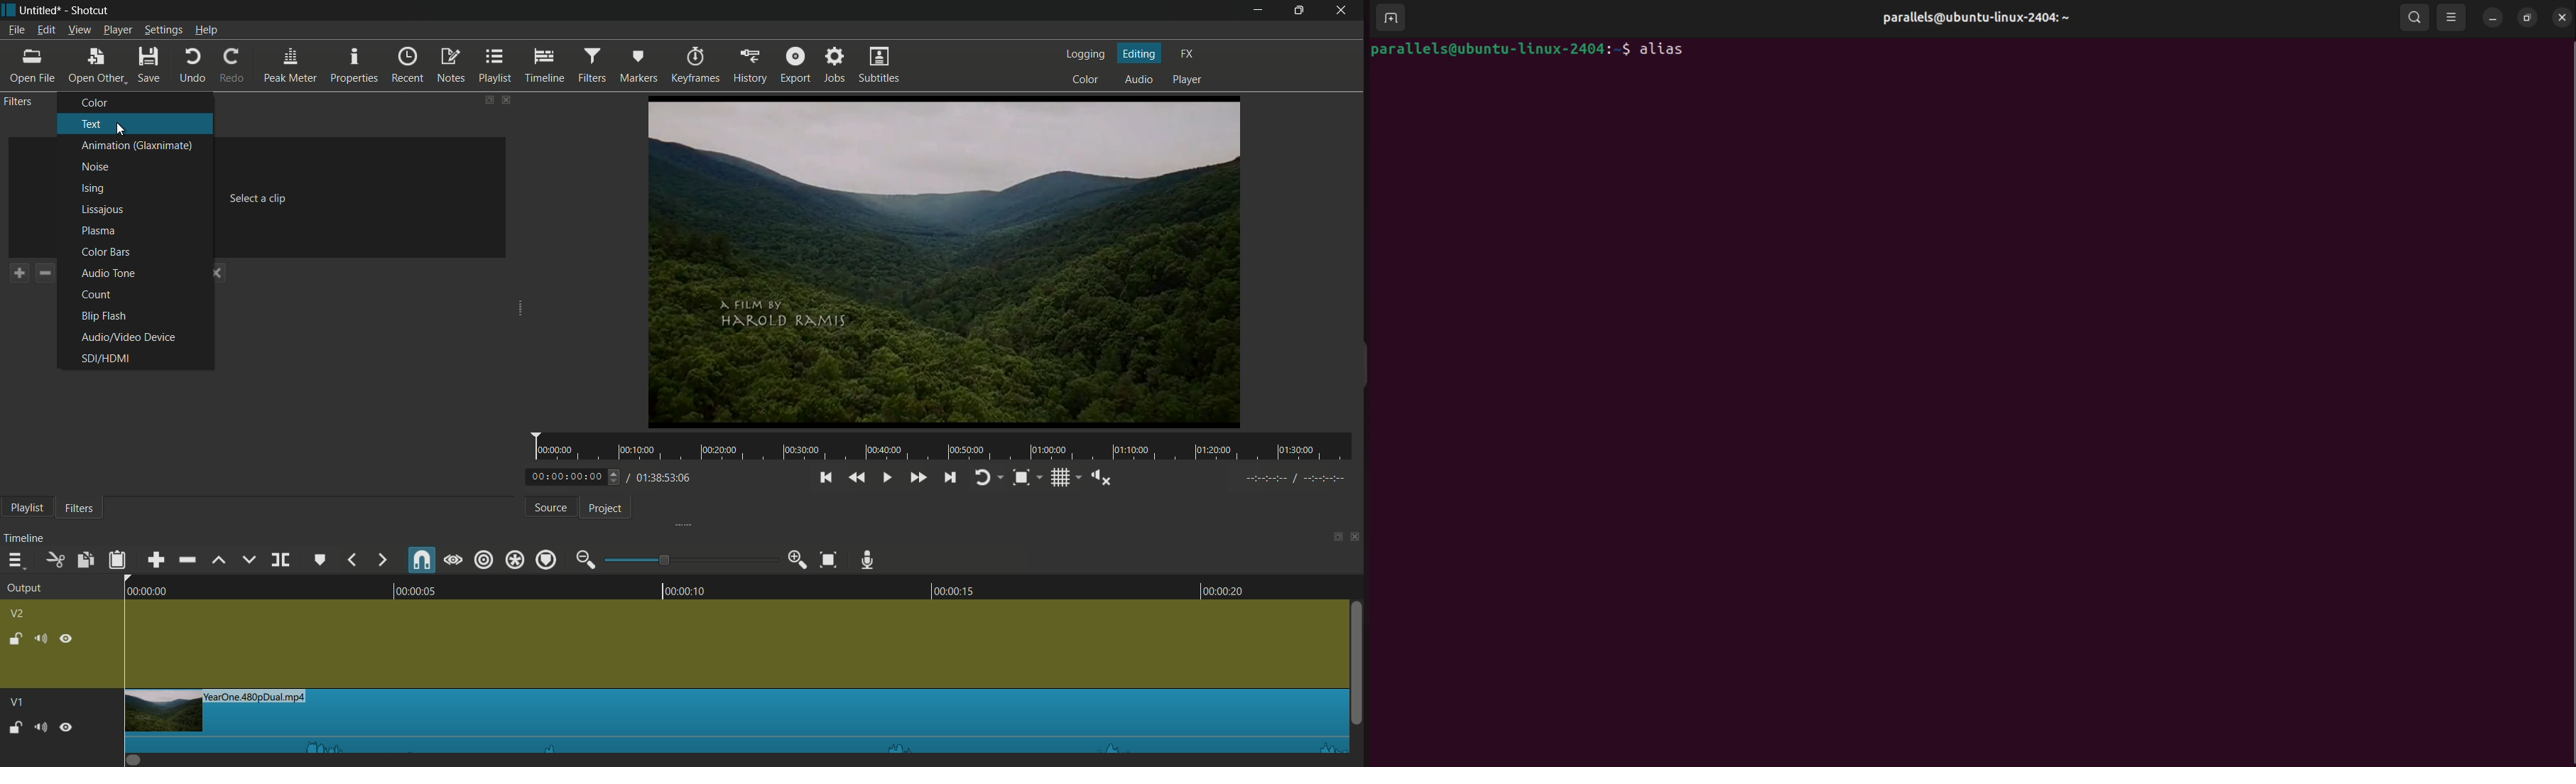 The width and height of the screenshot is (2576, 784). Describe the element at coordinates (356, 66) in the screenshot. I see `properties` at that location.